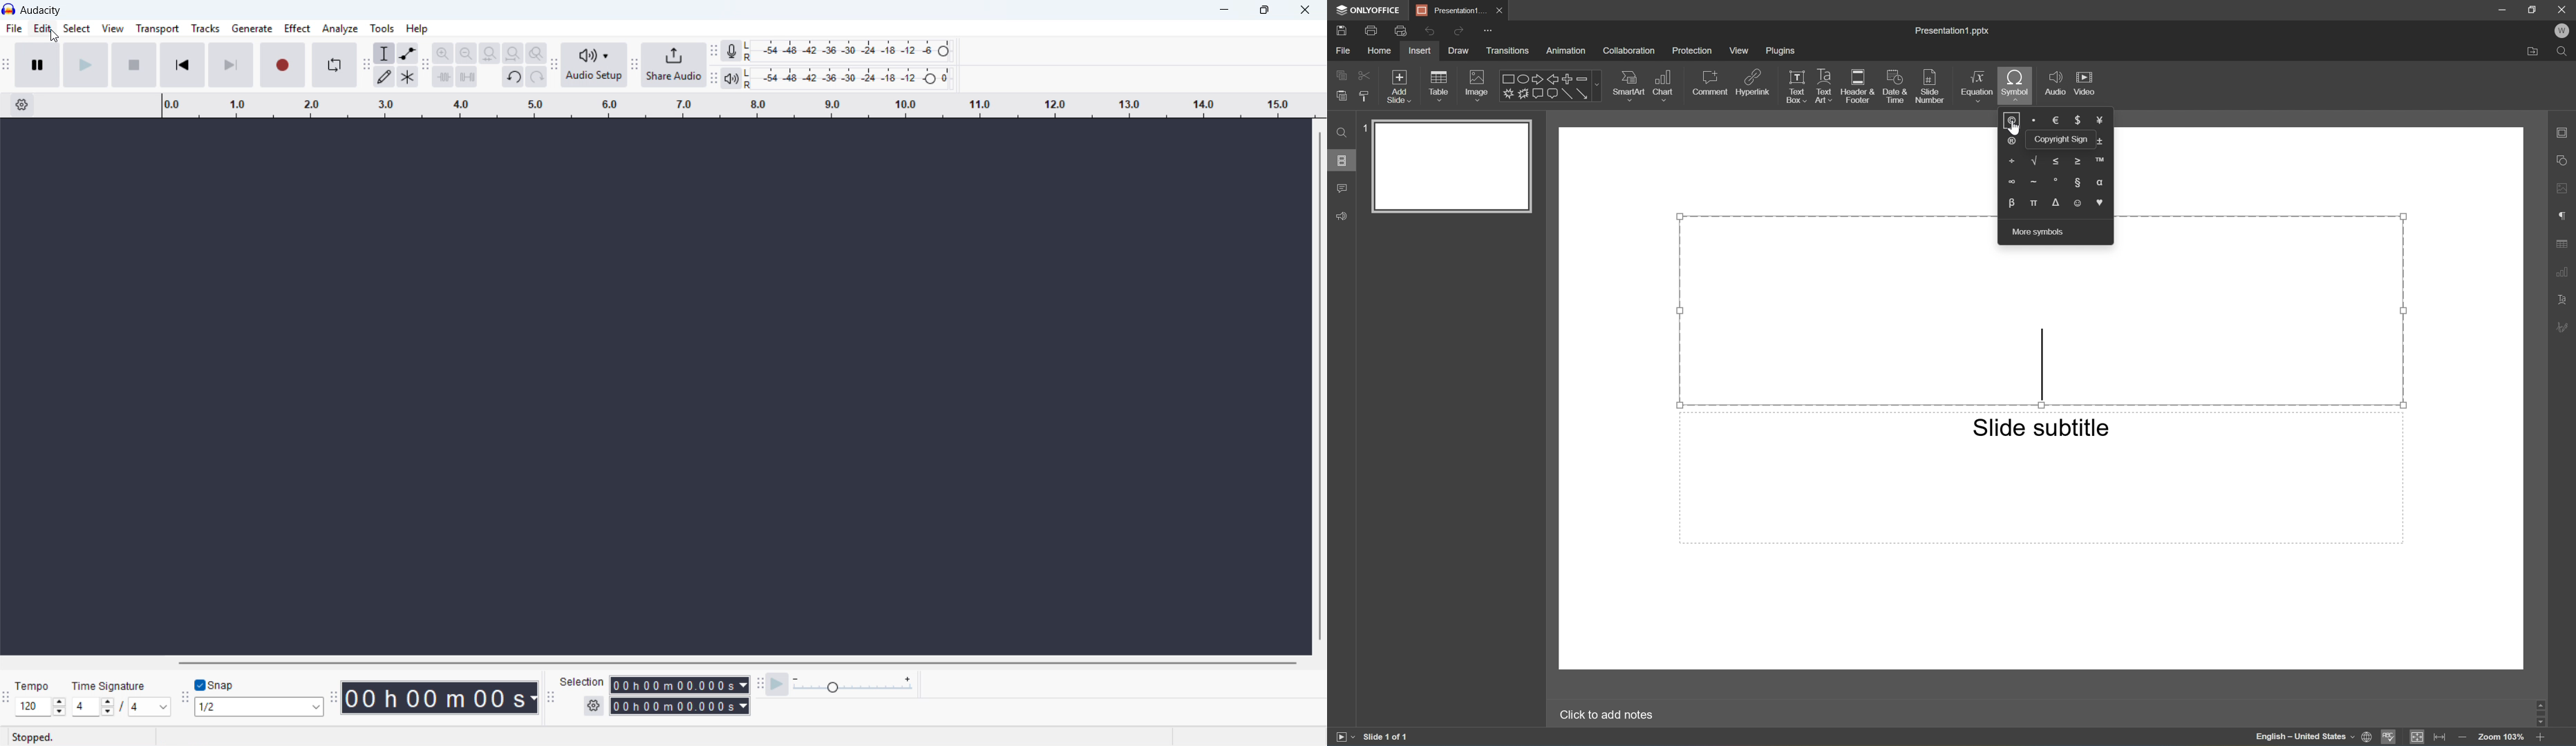 Image resolution: width=2576 pixels, height=756 pixels. What do you see at coordinates (182, 64) in the screenshot?
I see `skip to start` at bounding box center [182, 64].